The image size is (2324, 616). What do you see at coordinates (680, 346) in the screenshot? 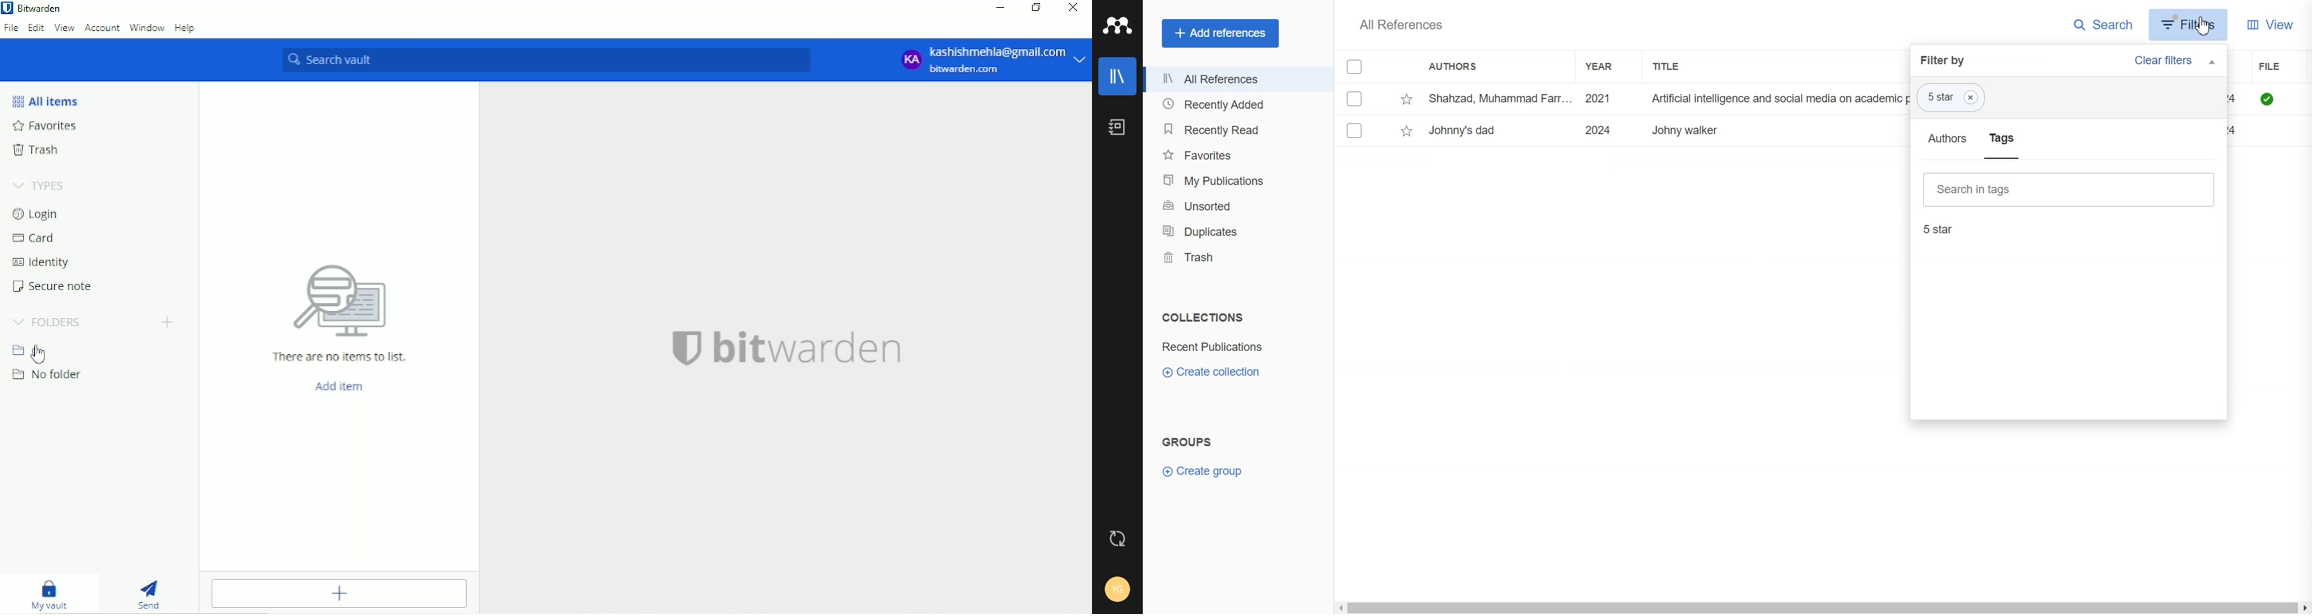
I see `bitwarden logo` at bounding box center [680, 346].